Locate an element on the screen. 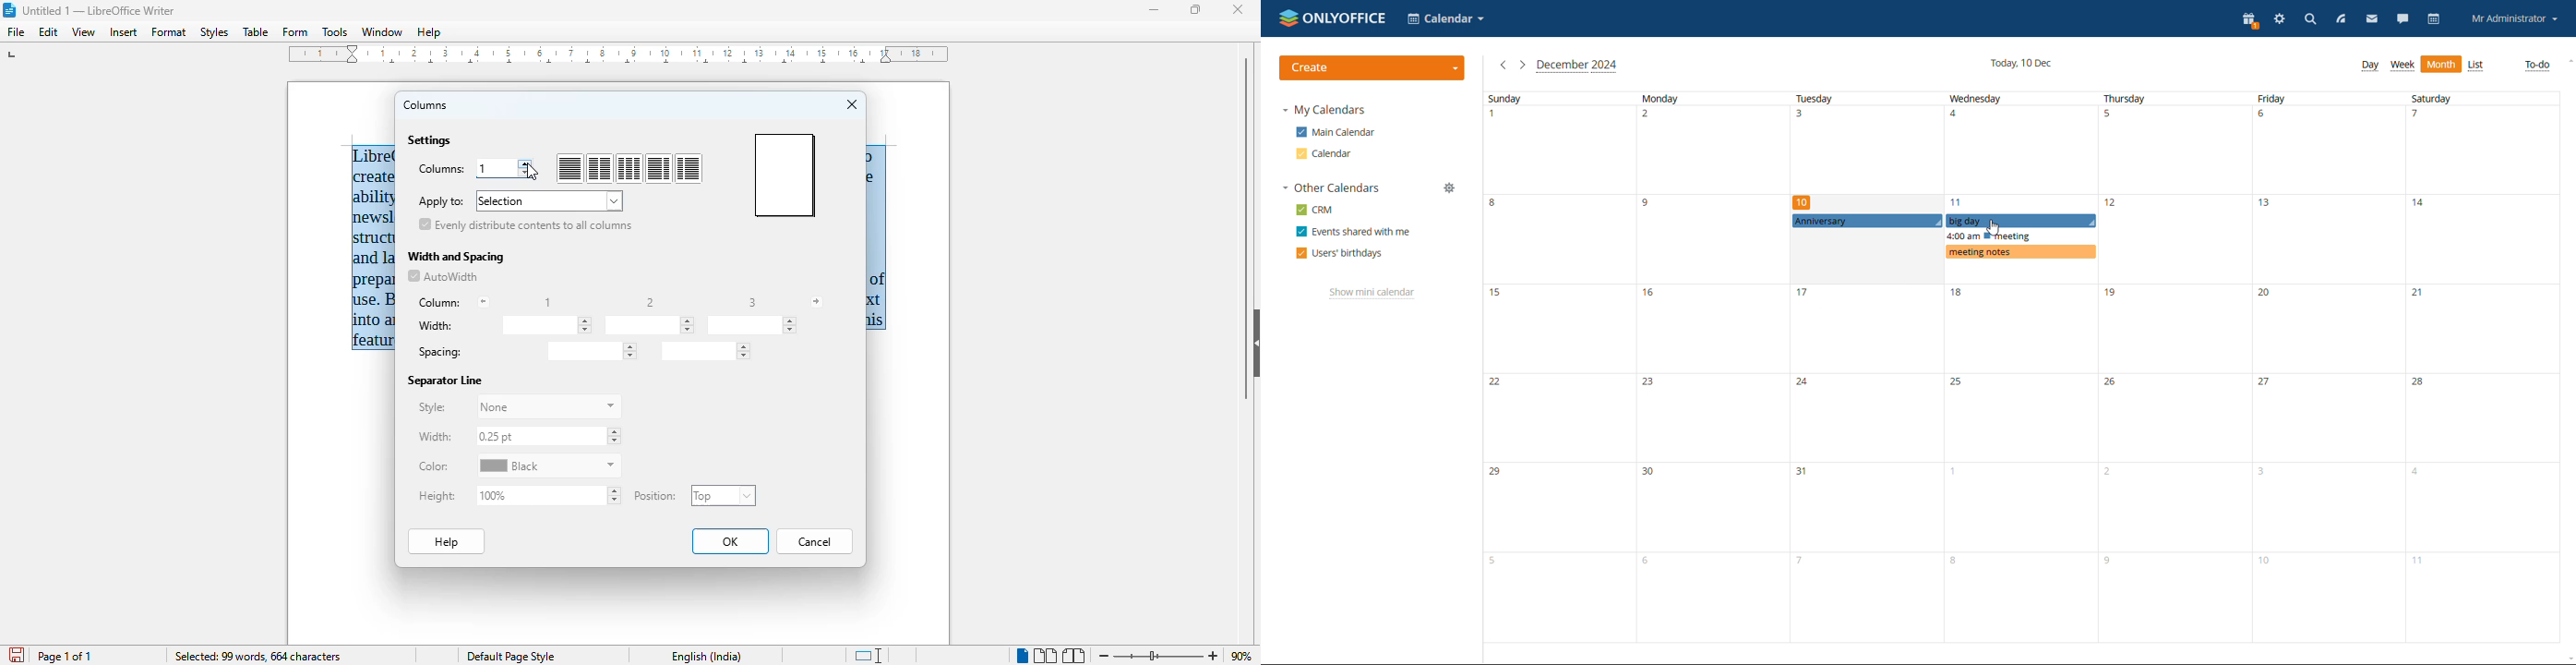 The height and width of the screenshot is (672, 2576). width 1 is located at coordinates (545, 325).